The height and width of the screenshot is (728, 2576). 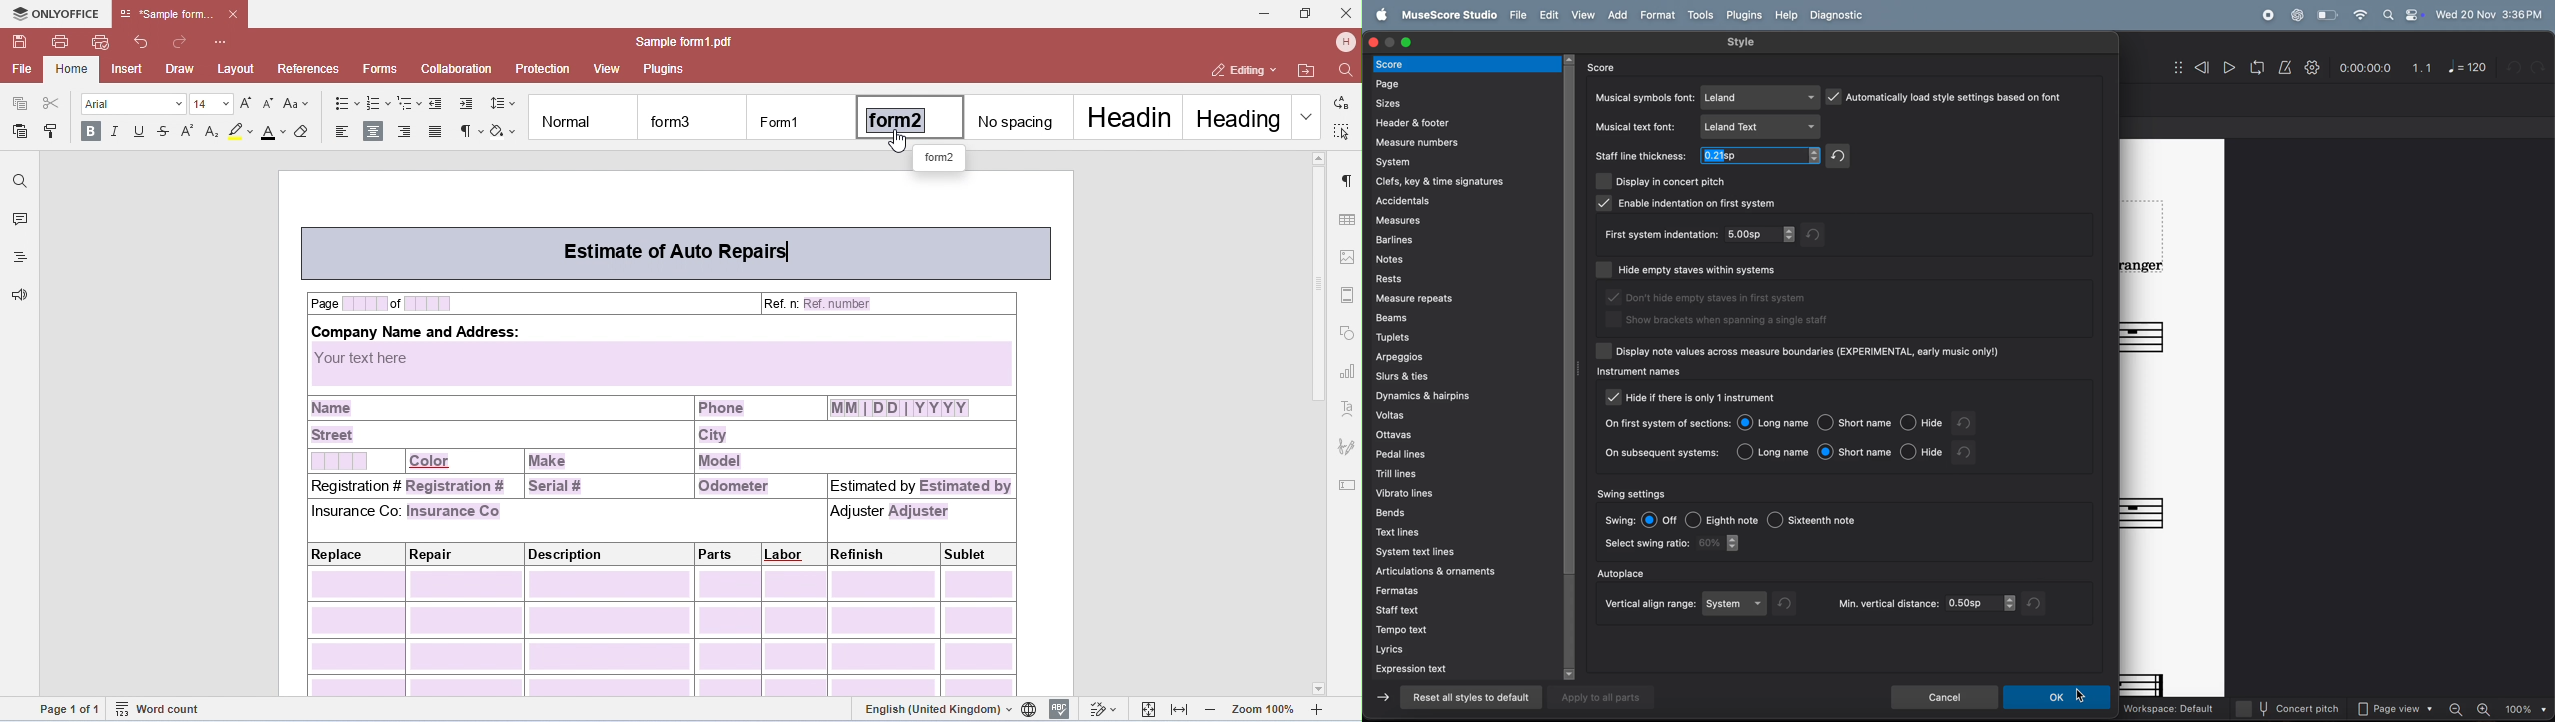 I want to click on on first system of actions, so click(x=1667, y=424).